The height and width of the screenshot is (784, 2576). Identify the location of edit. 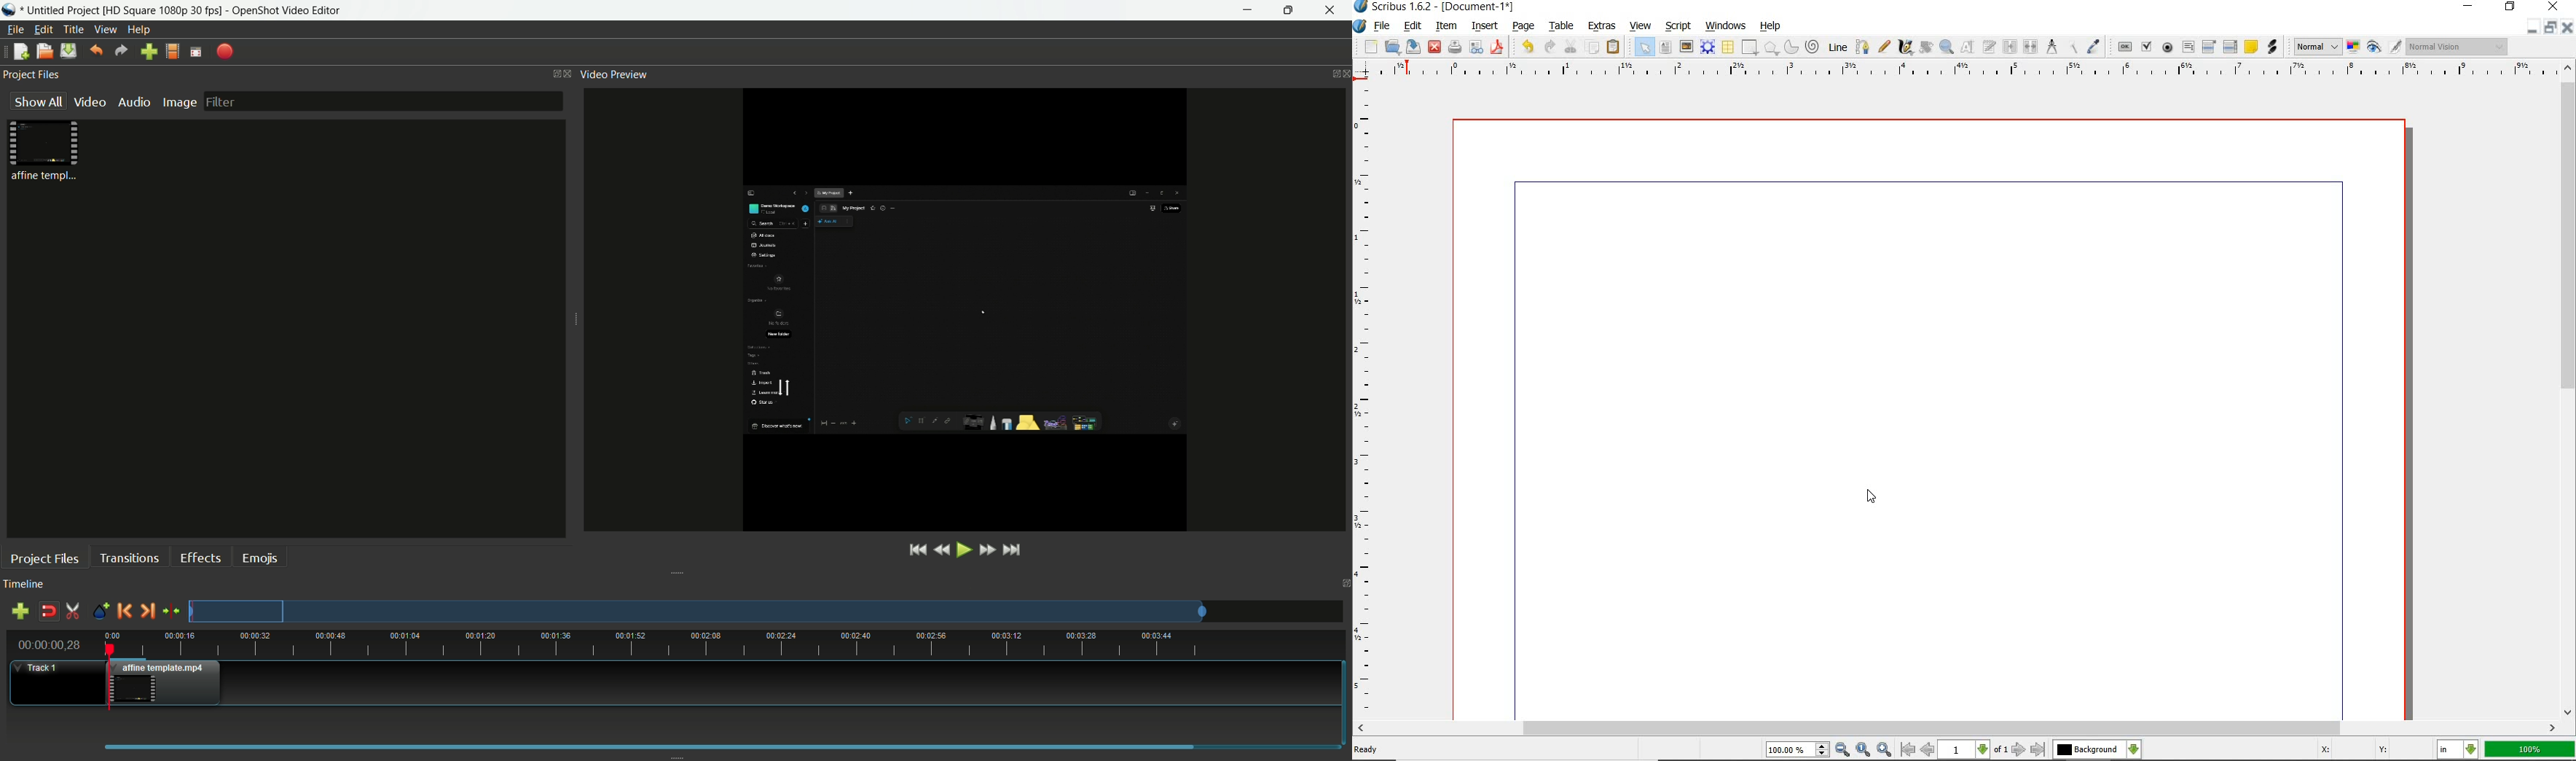
(1414, 26).